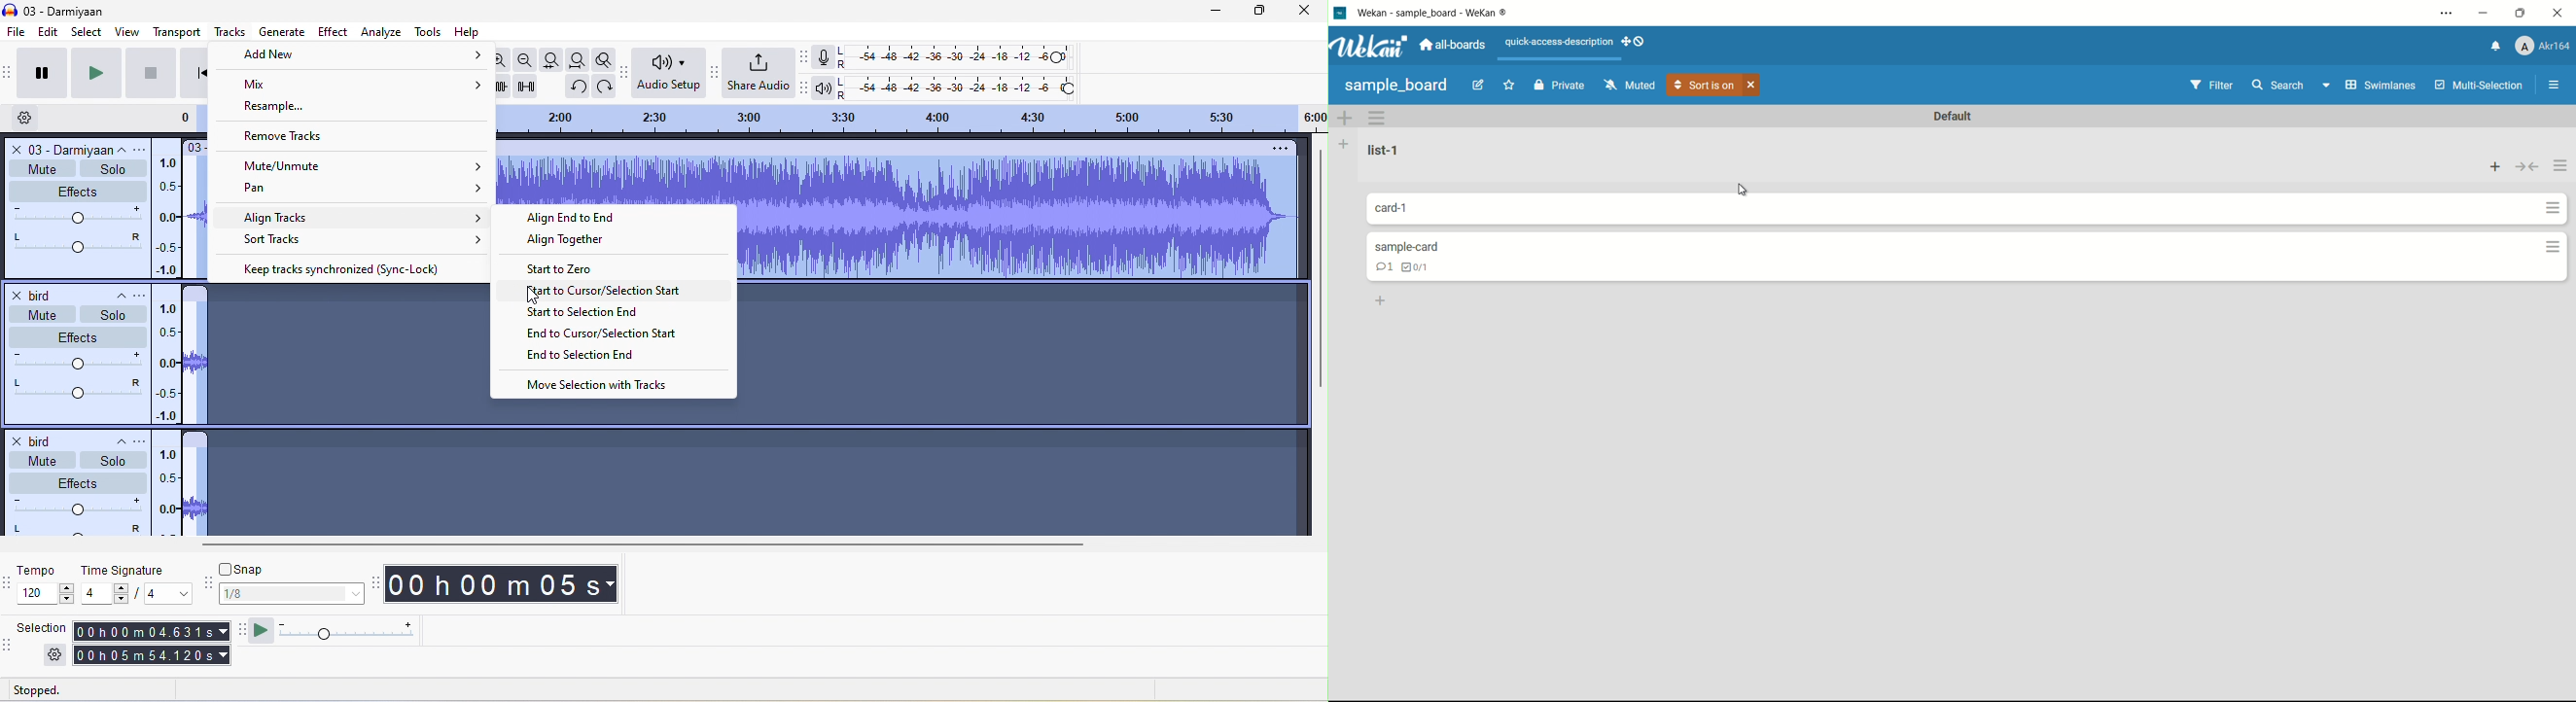  Describe the element at coordinates (580, 60) in the screenshot. I see `fit project to width` at that location.